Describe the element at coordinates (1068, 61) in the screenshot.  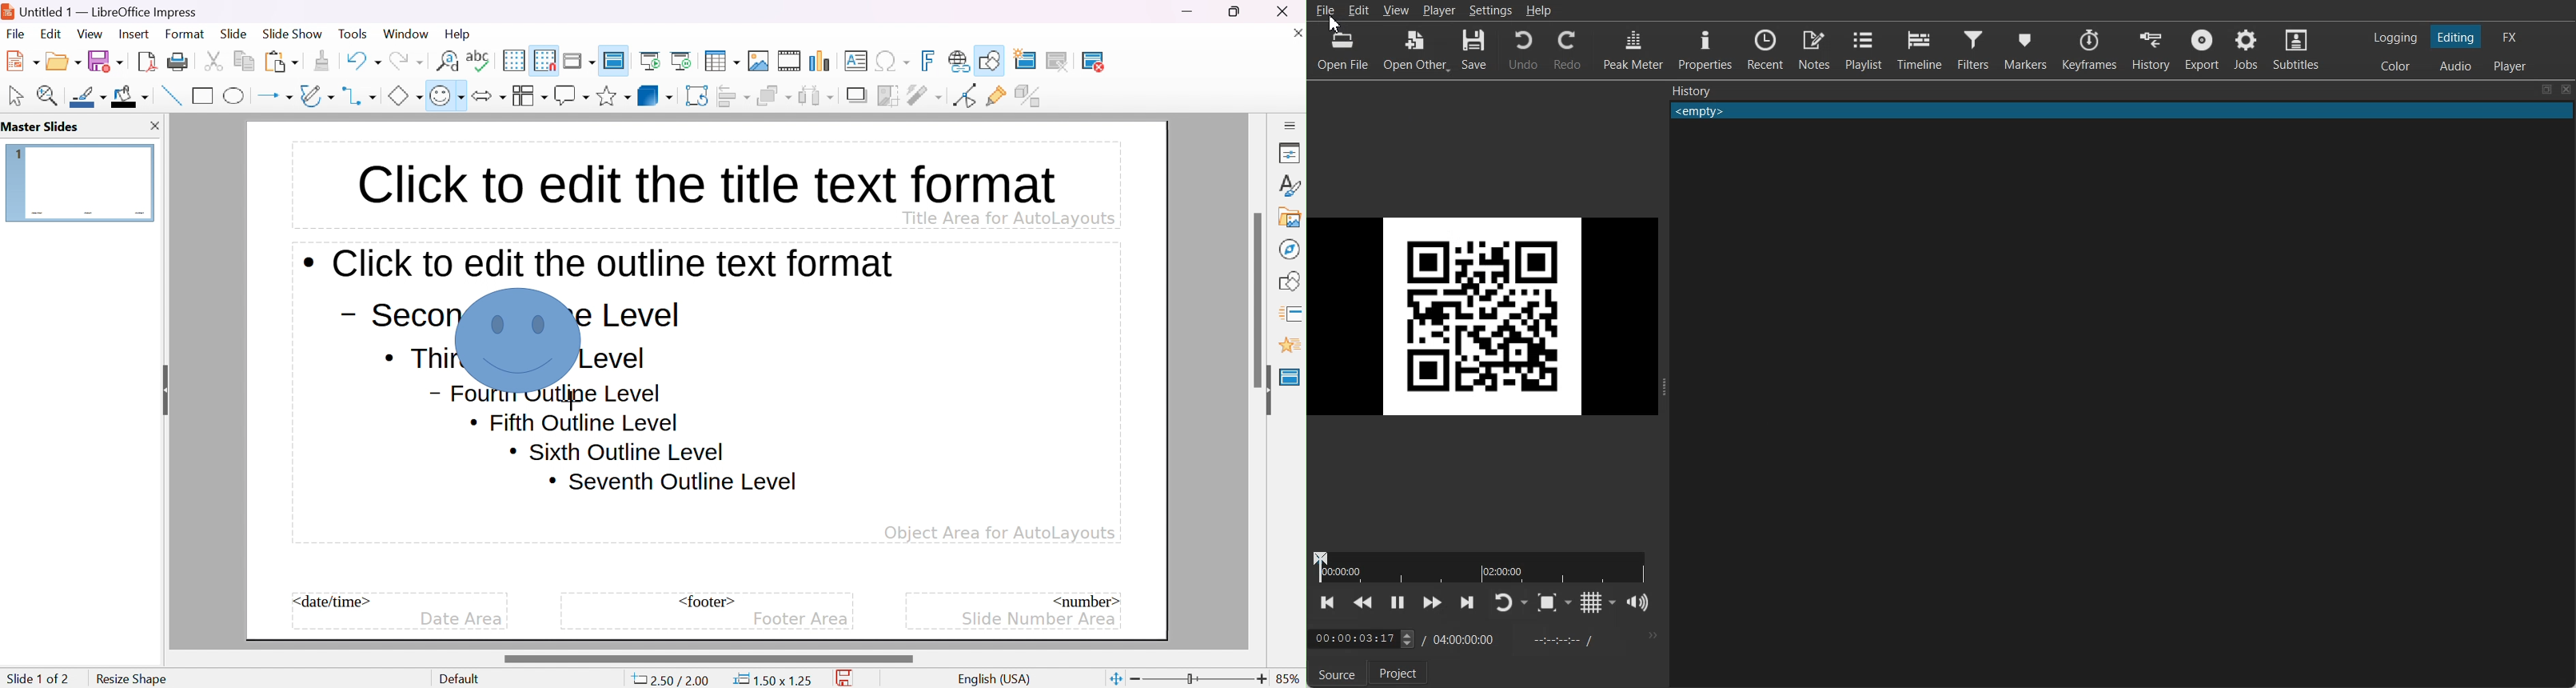
I see `duplicate slide` at that location.